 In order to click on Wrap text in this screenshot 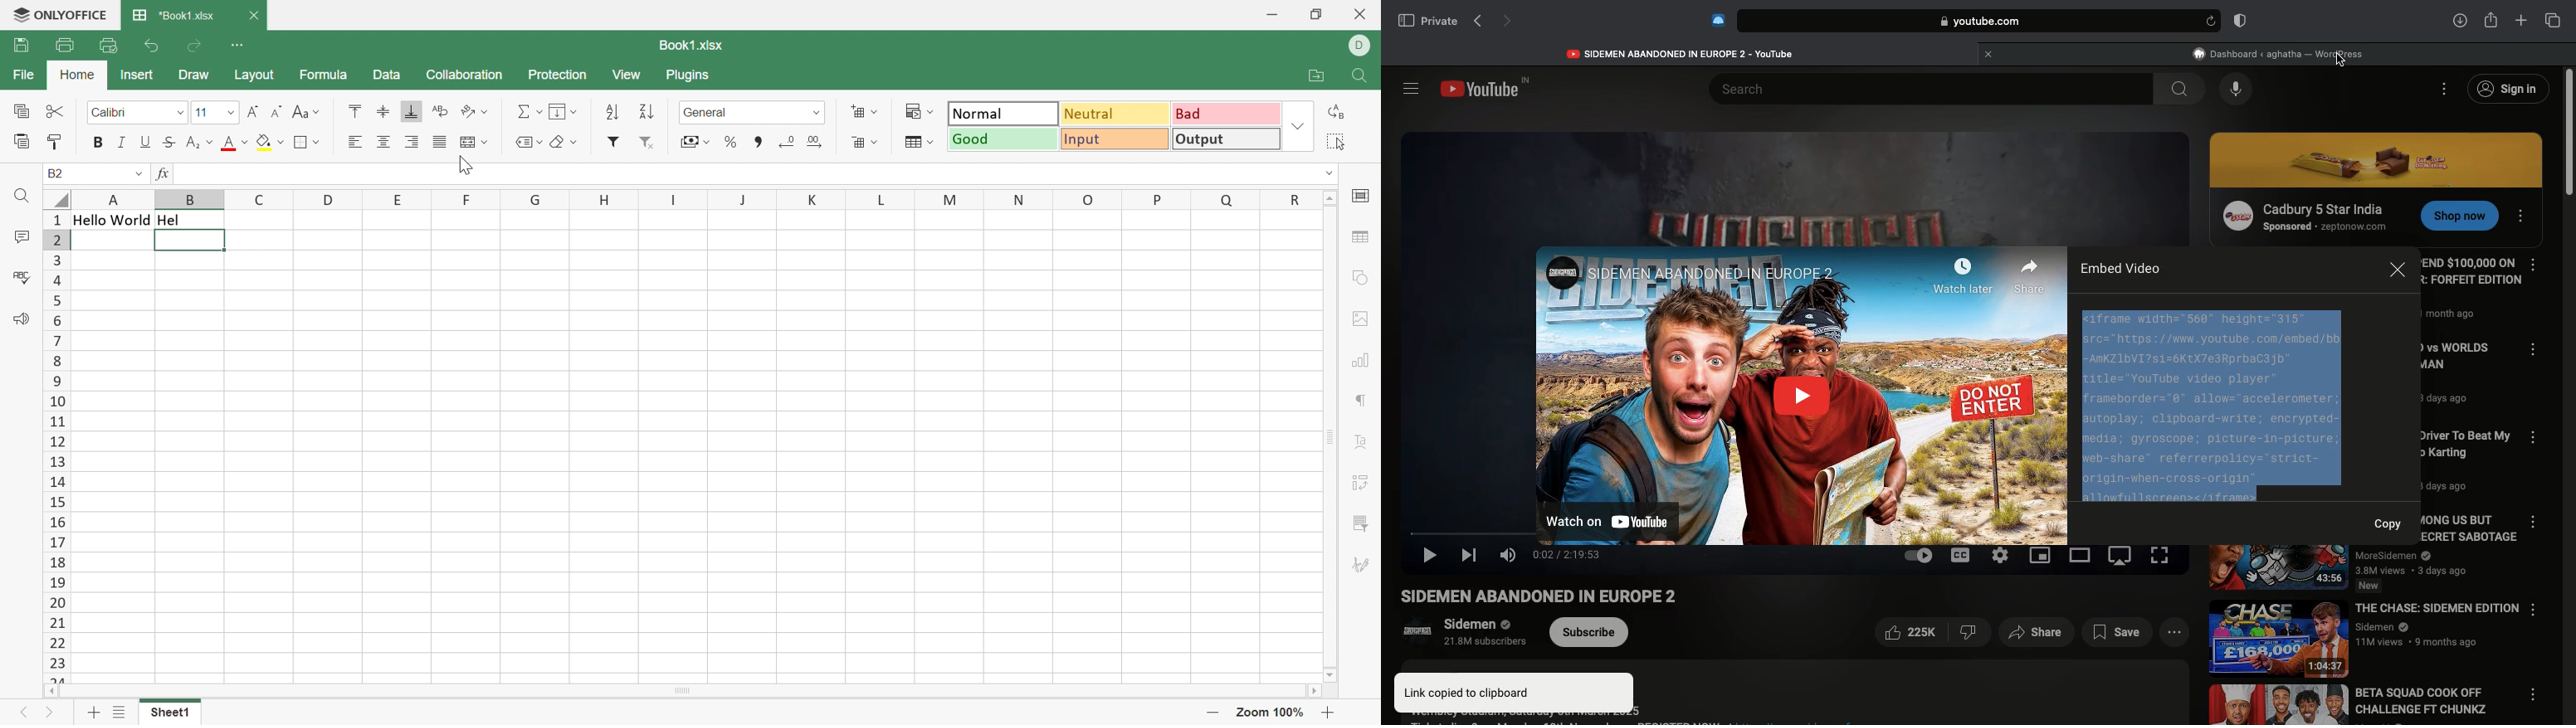, I will do `click(440, 111)`.